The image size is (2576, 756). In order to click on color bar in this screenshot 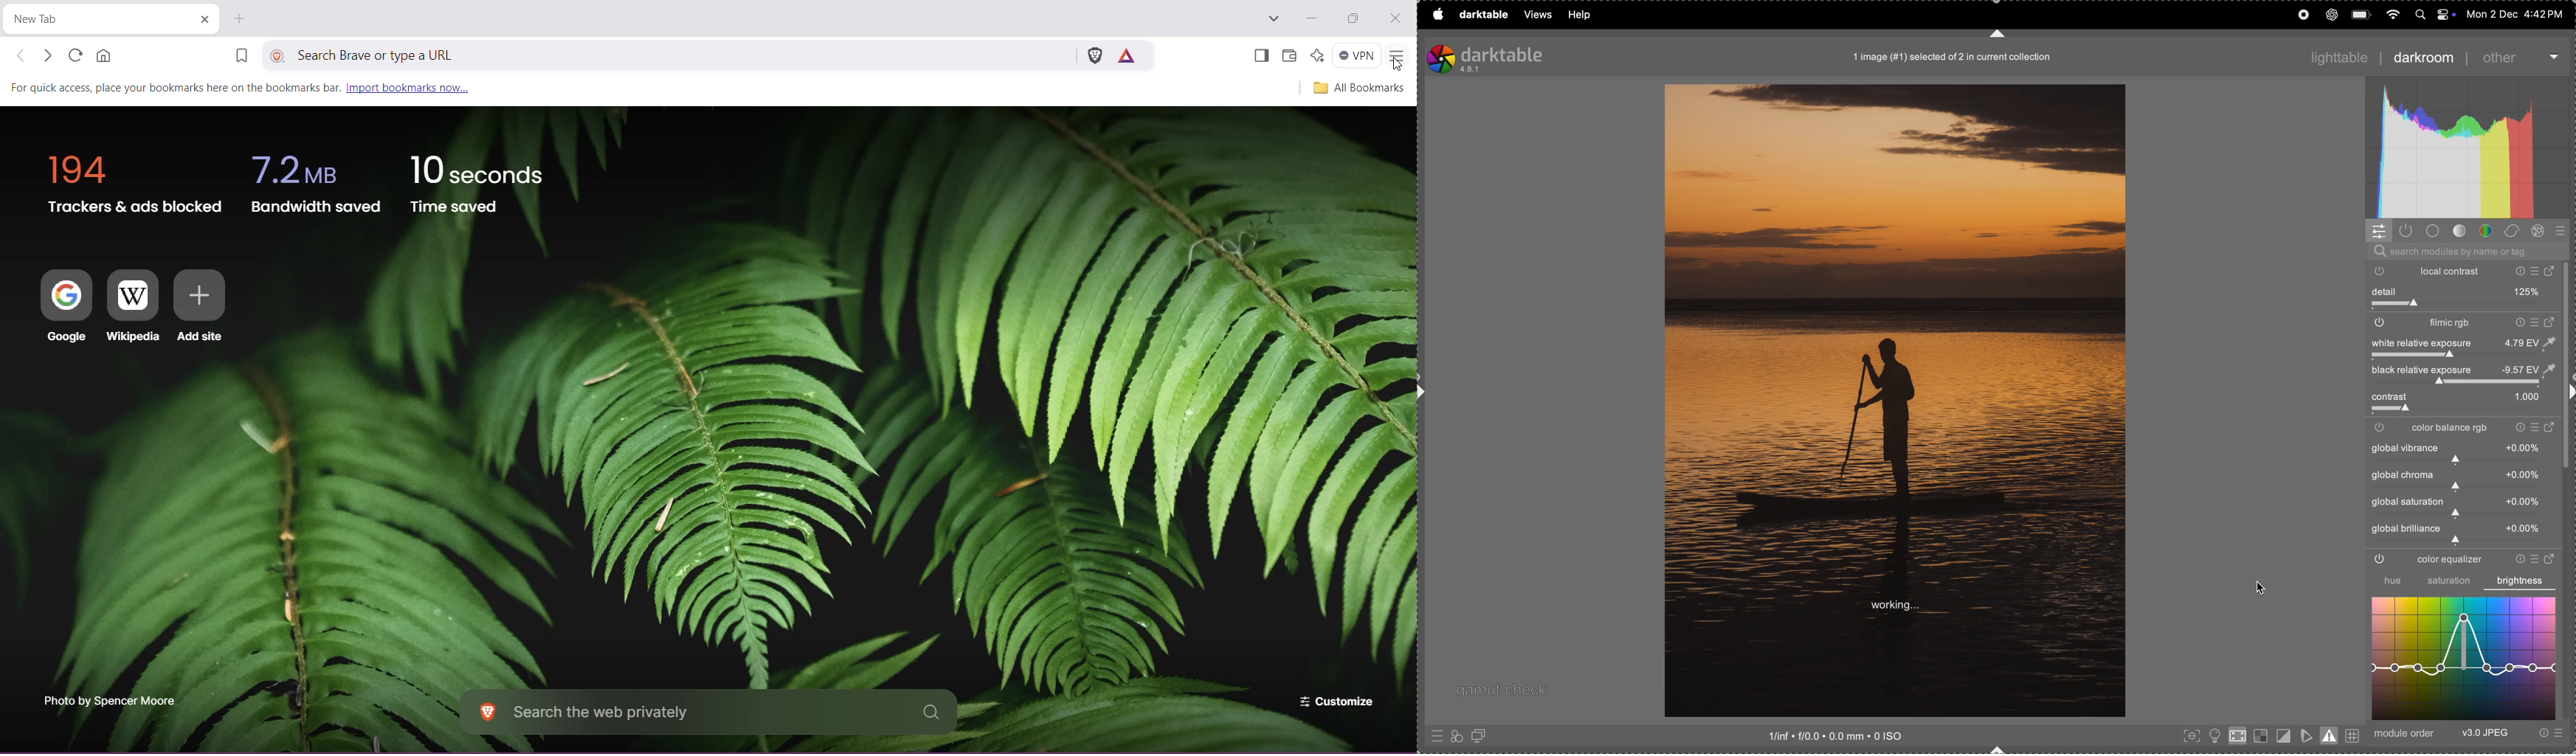, I will do `click(2468, 428)`.